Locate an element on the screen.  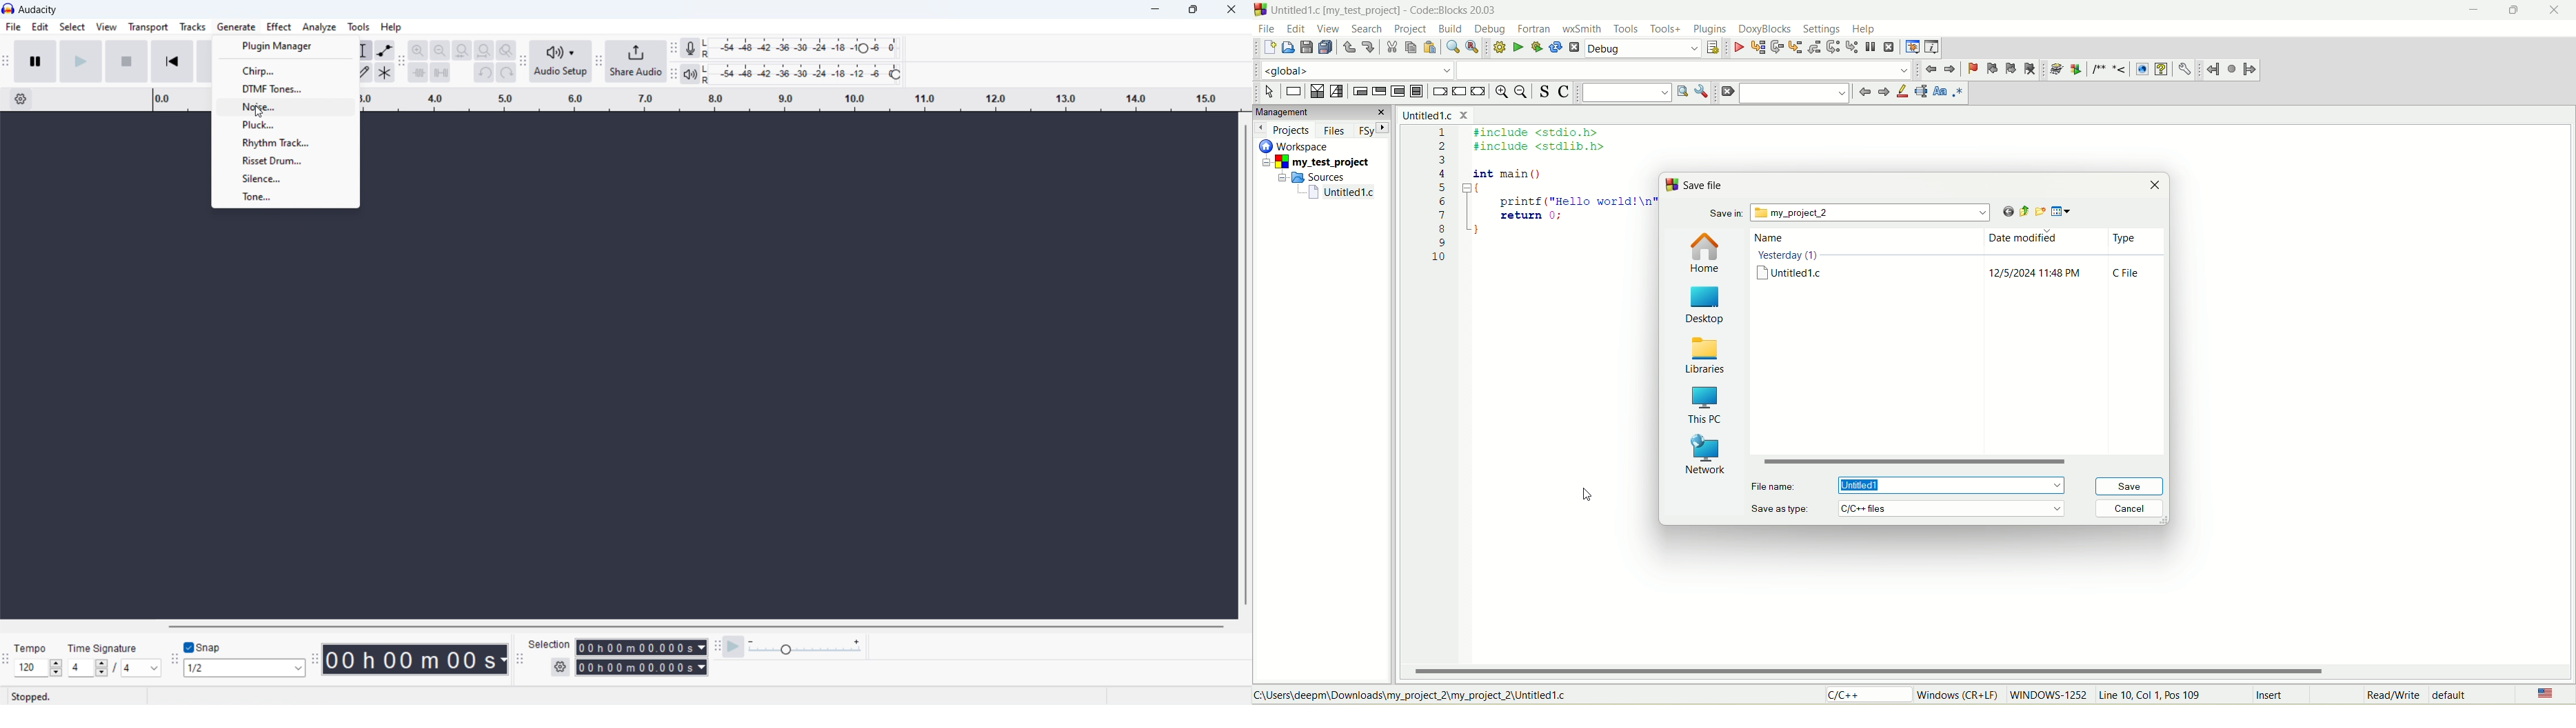
timestamp is located at coordinates (415, 659).